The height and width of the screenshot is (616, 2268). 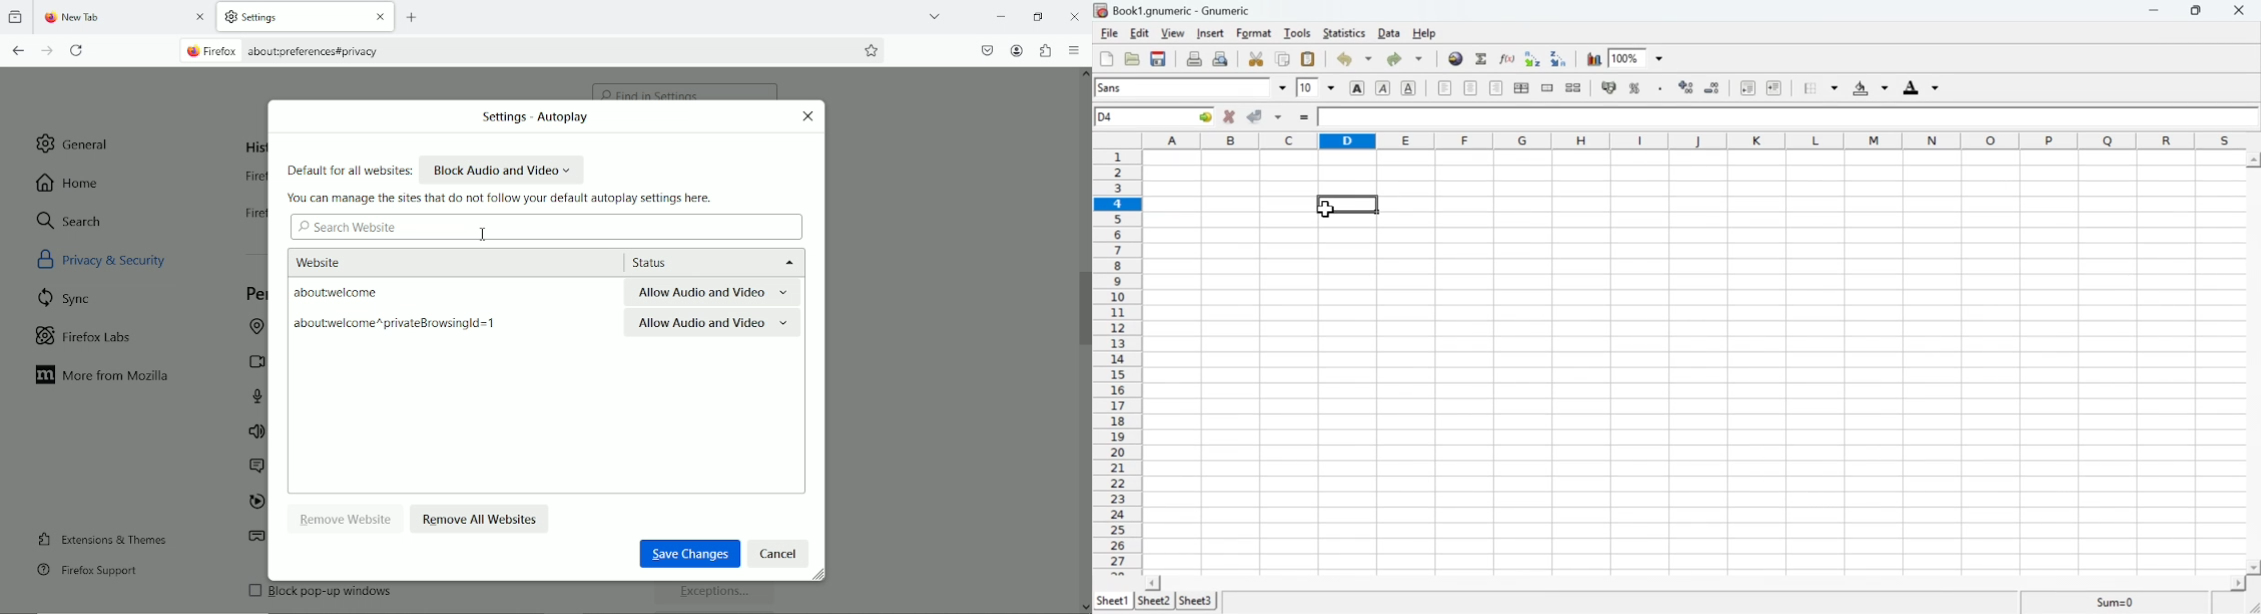 What do you see at coordinates (714, 293) in the screenshot?
I see `Allow Audio and Video` at bounding box center [714, 293].